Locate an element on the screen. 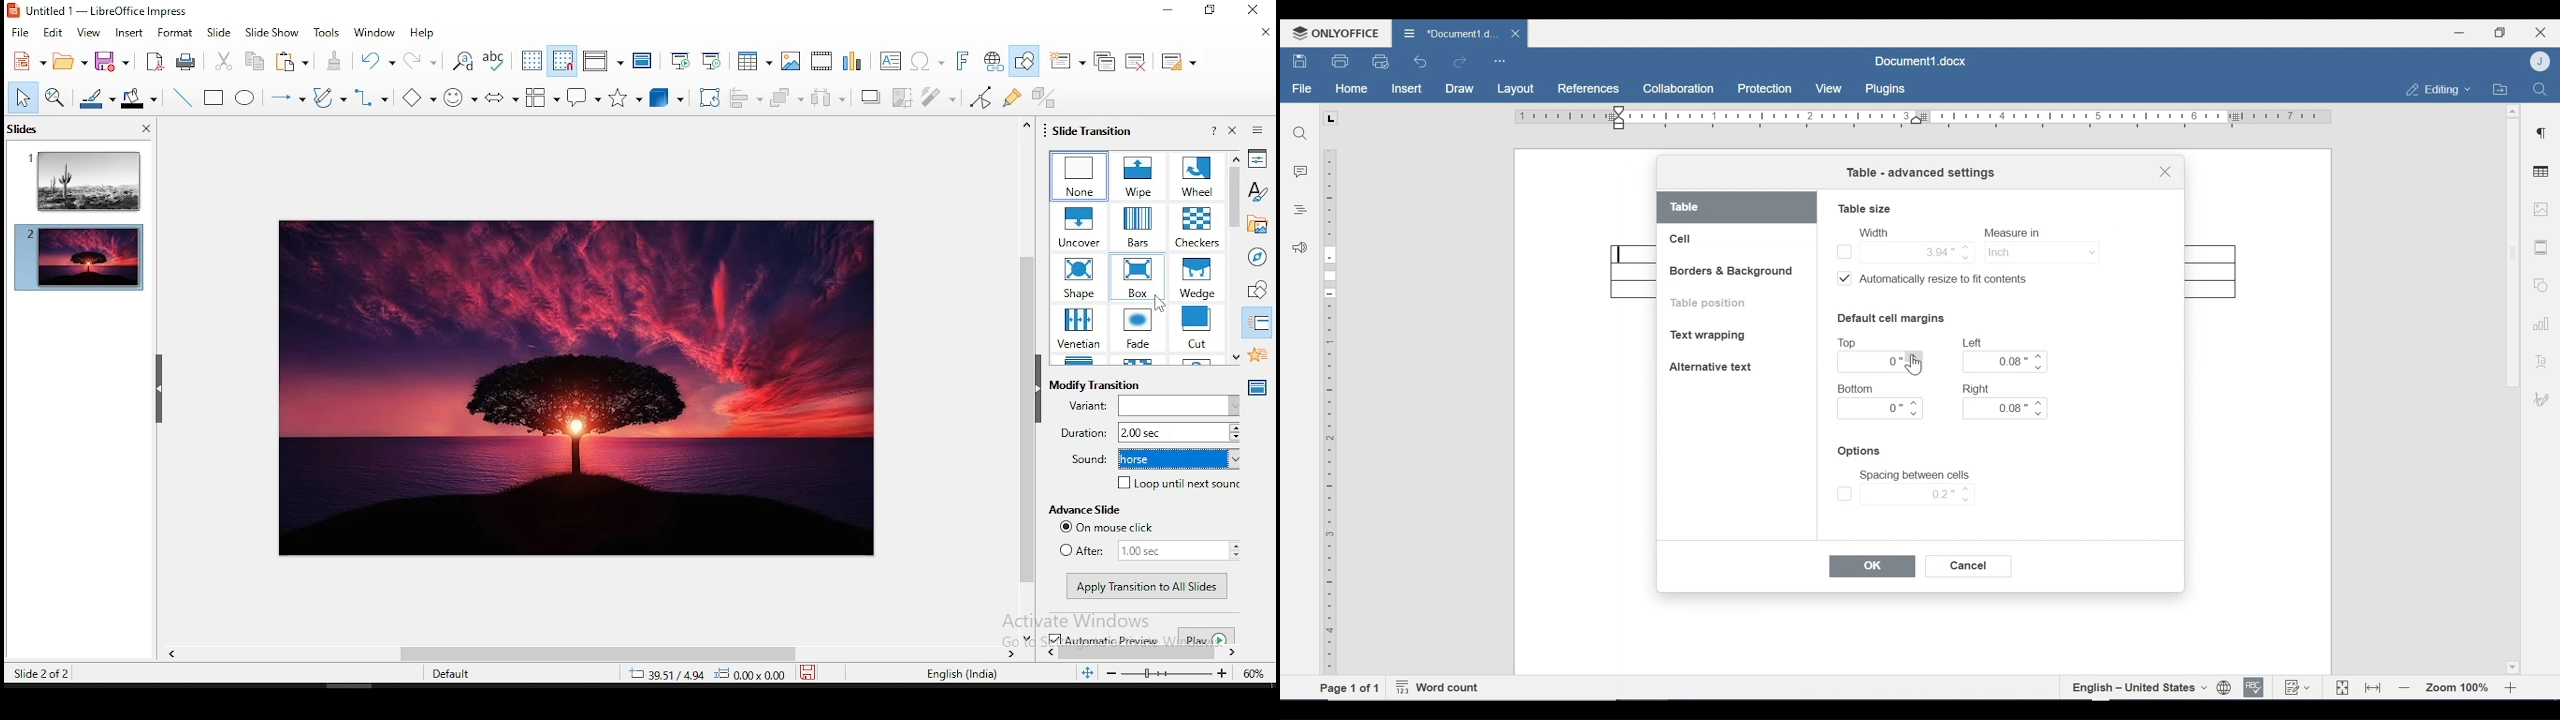 This screenshot has height=728, width=2576. crop tool is located at coordinates (709, 96).